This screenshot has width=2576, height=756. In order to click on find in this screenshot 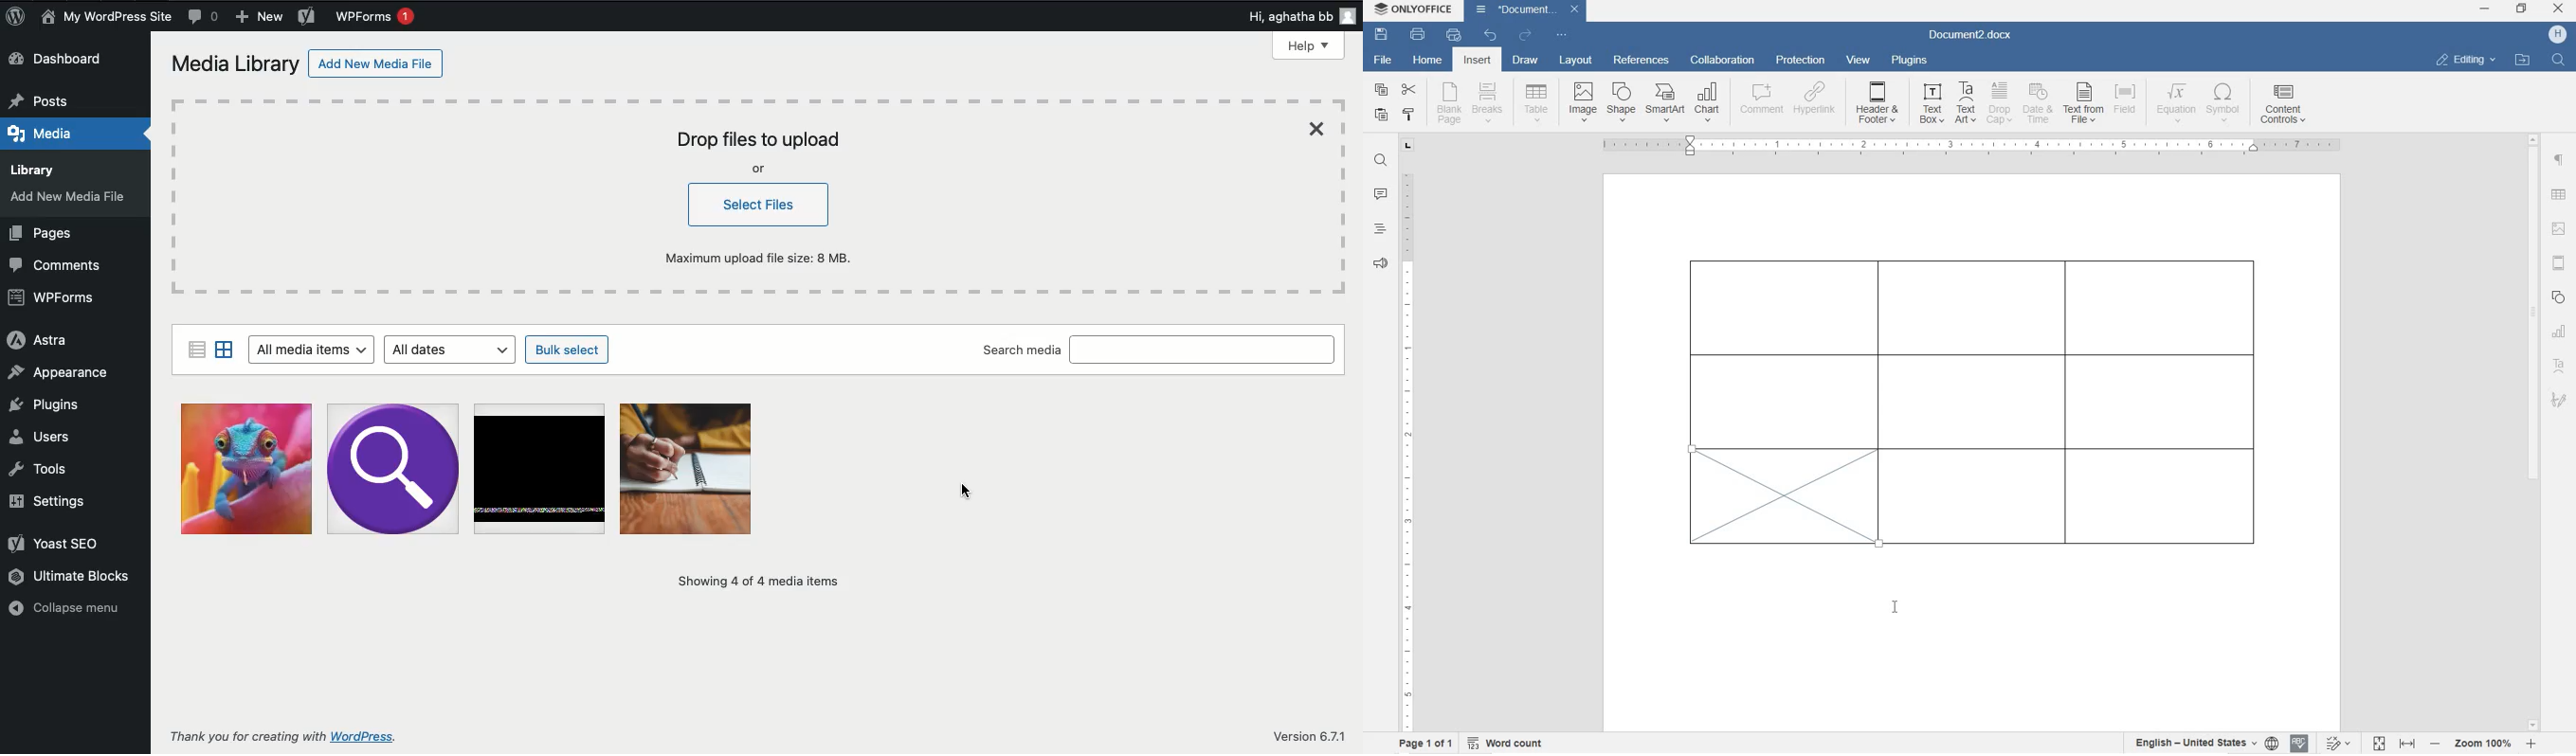, I will do `click(1382, 162)`.